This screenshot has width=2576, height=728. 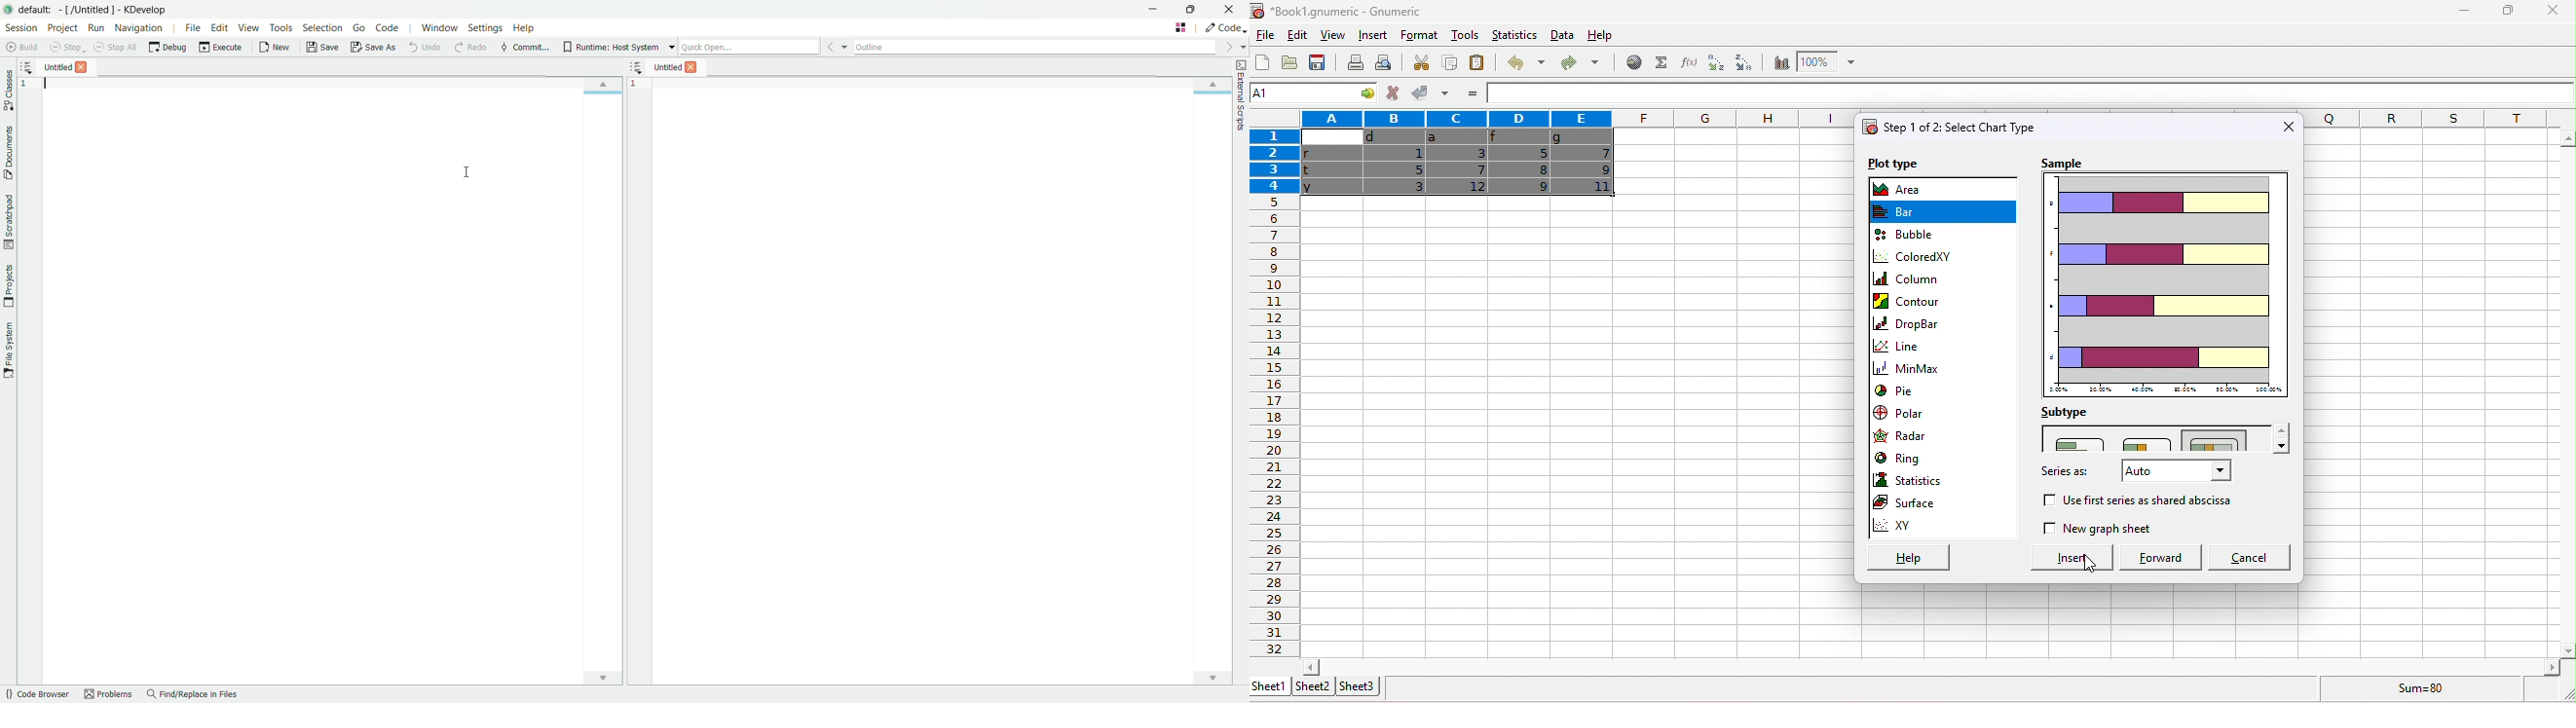 I want to click on xy, so click(x=1942, y=528).